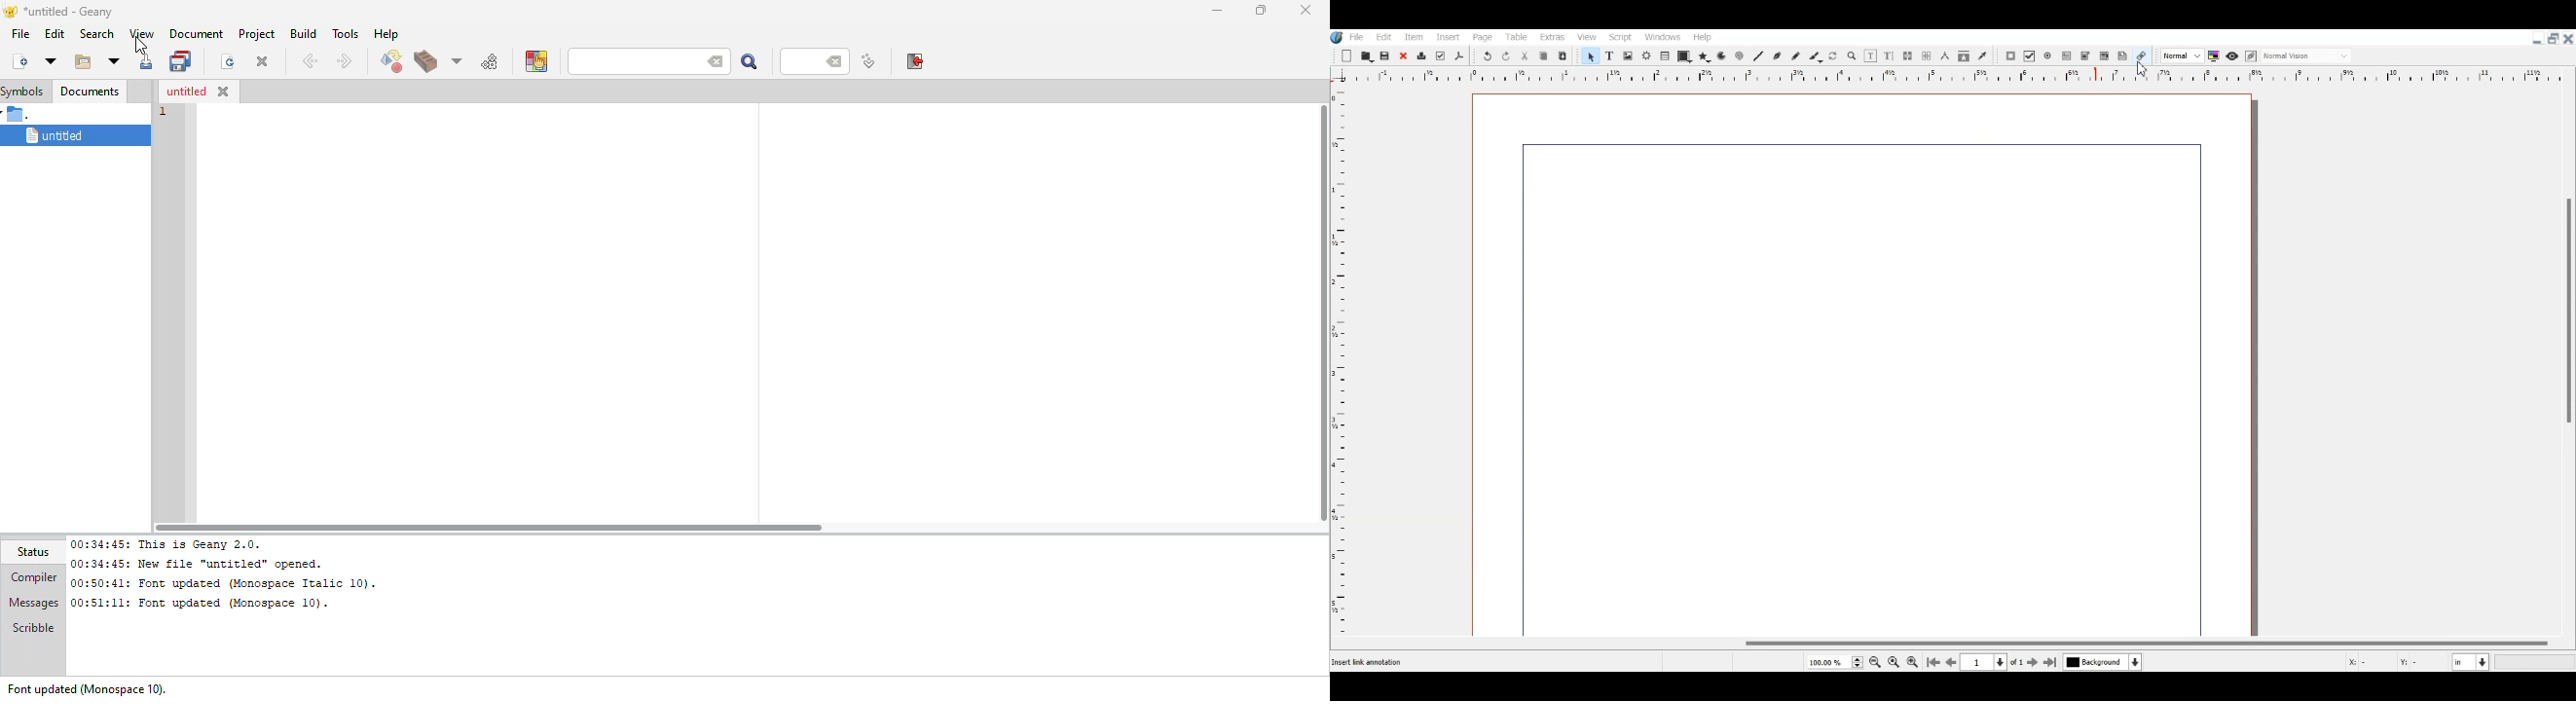 This screenshot has width=2576, height=728. What do you see at coordinates (1912, 661) in the screenshot?
I see `Zoom in` at bounding box center [1912, 661].